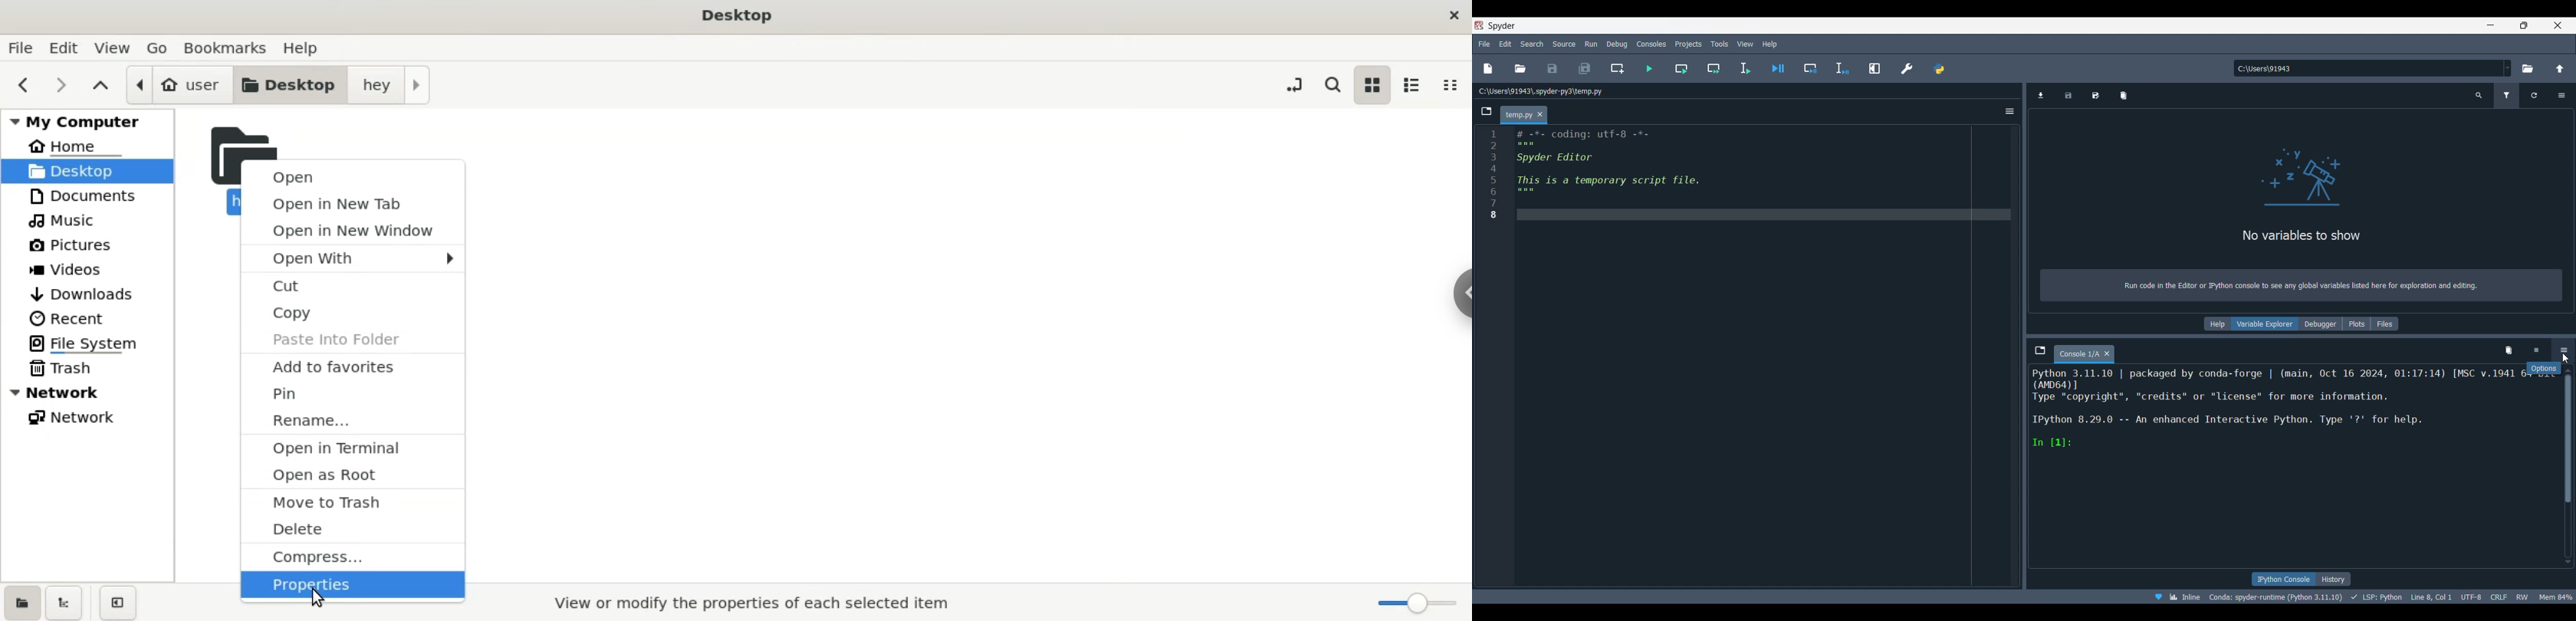 The image size is (2576, 644). Describe the element at coordinates (89, 415) in the screenshot. I see `network` at that location.